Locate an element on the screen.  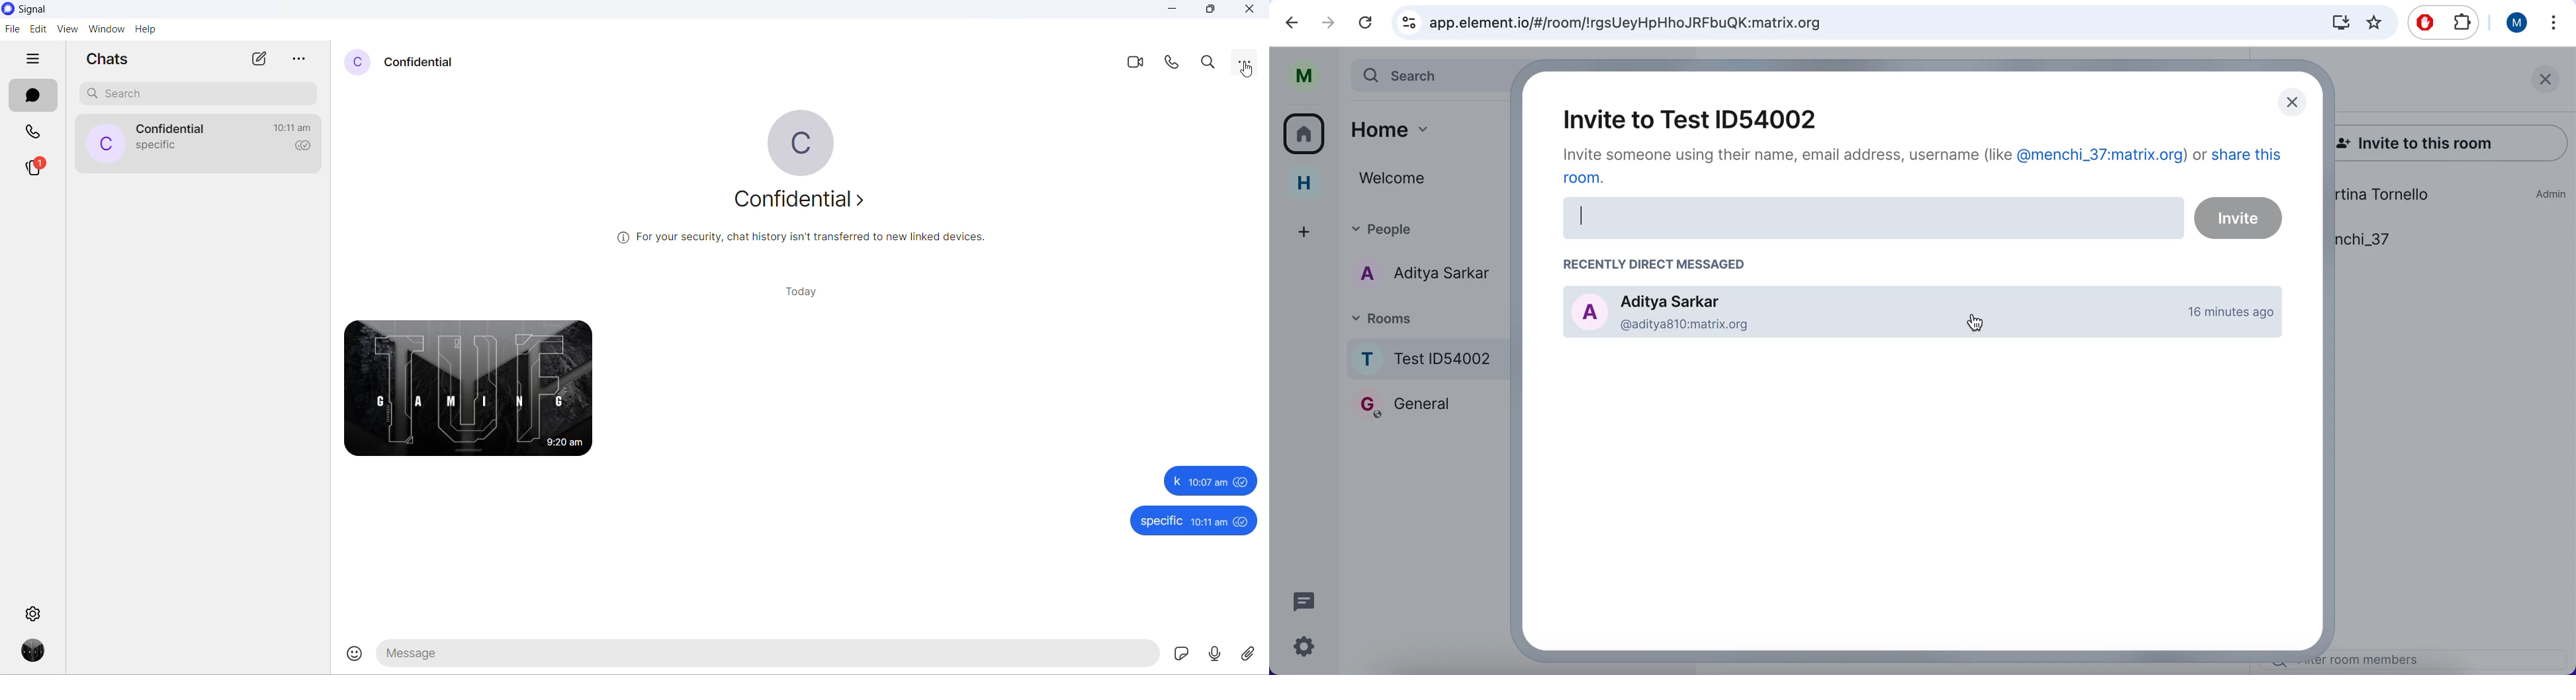
contact name is located at coordinates (423, 62).